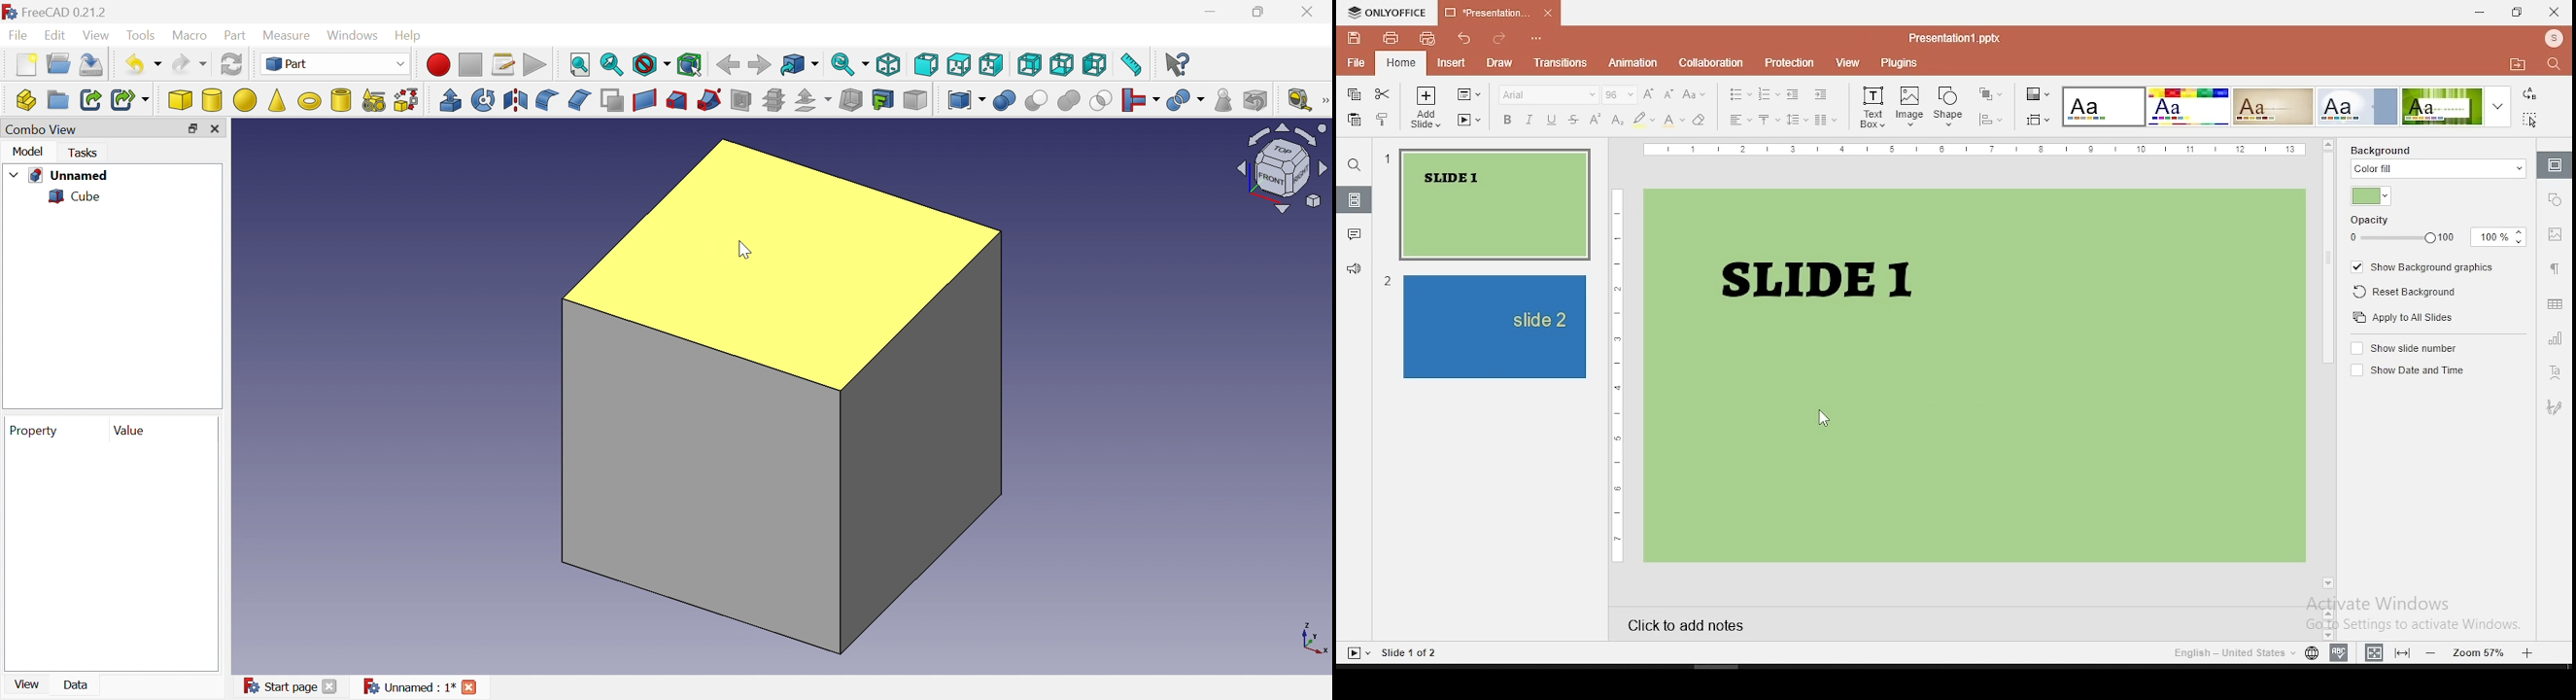 This screenshot has height=700, width=2576. What do you see at coordinates (1769, 120) in the screenshot?
I see `vertical alignment` at bounding box center [1769, 120].